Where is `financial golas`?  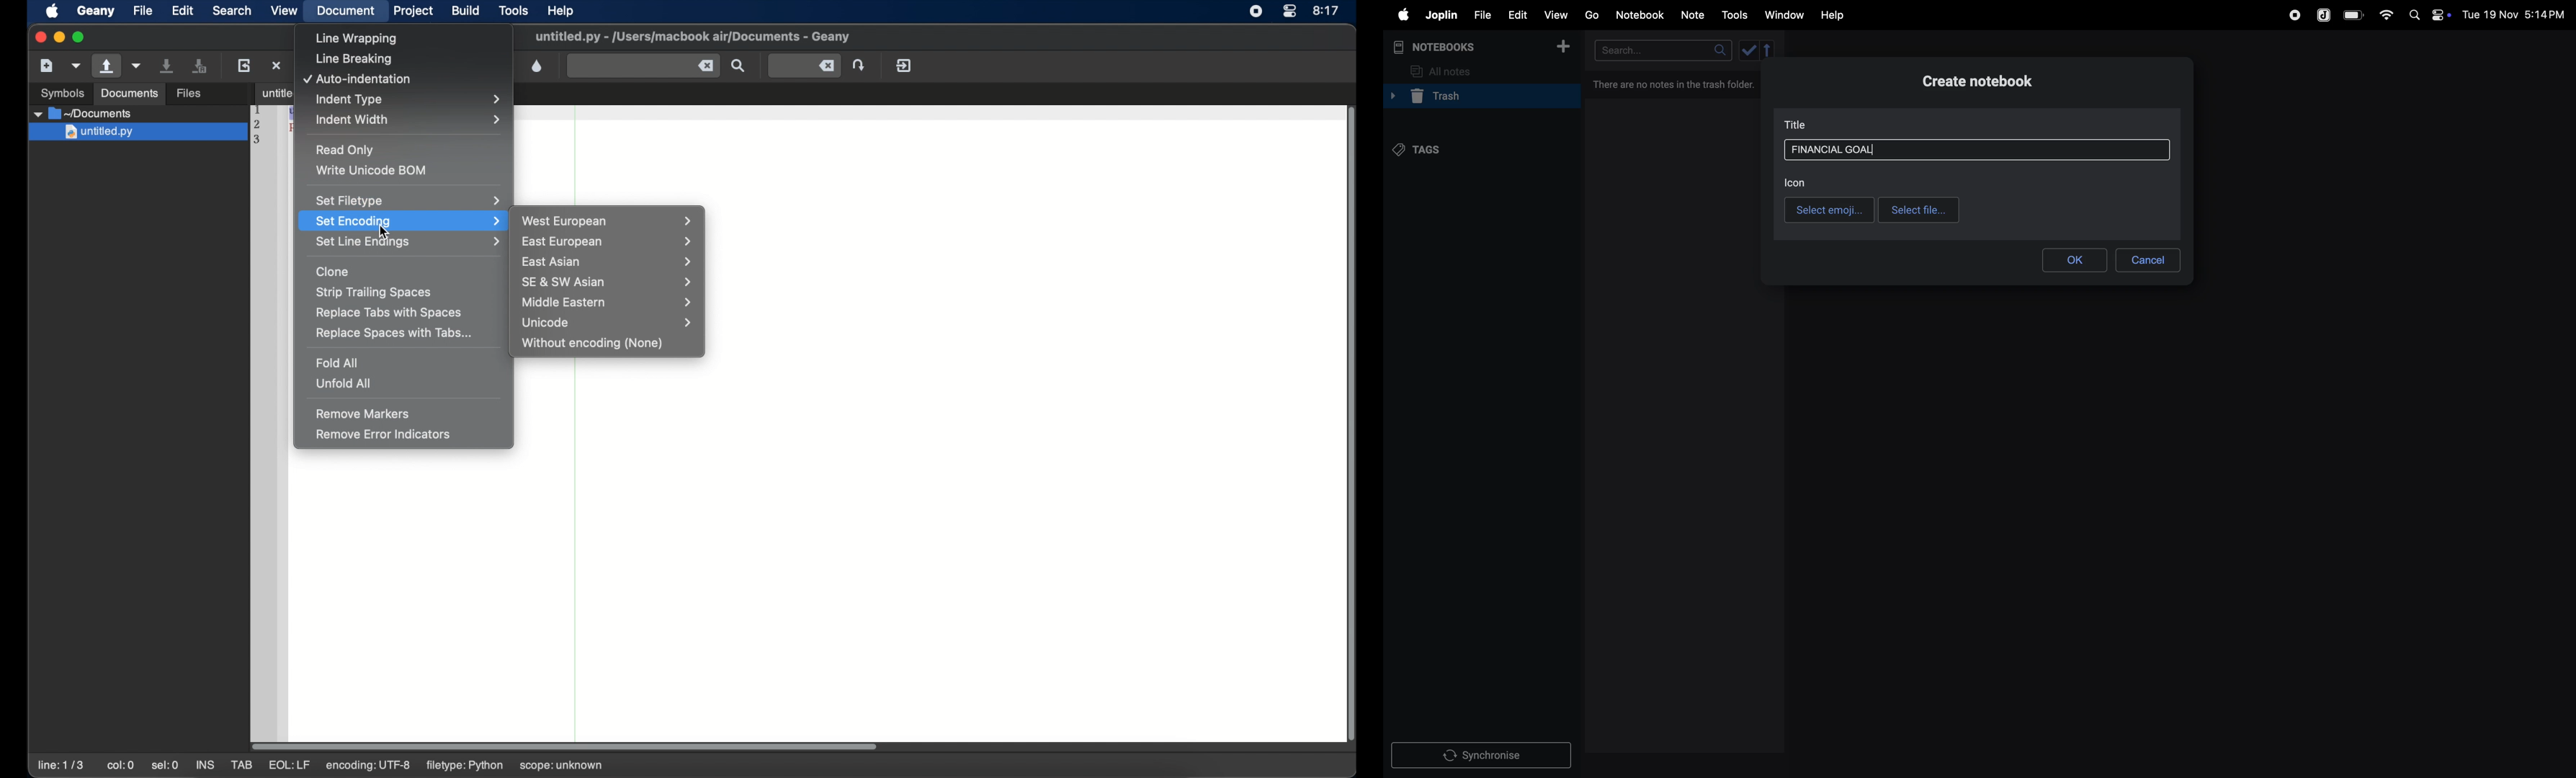 financial golas is located at coordinates (1834, 151).